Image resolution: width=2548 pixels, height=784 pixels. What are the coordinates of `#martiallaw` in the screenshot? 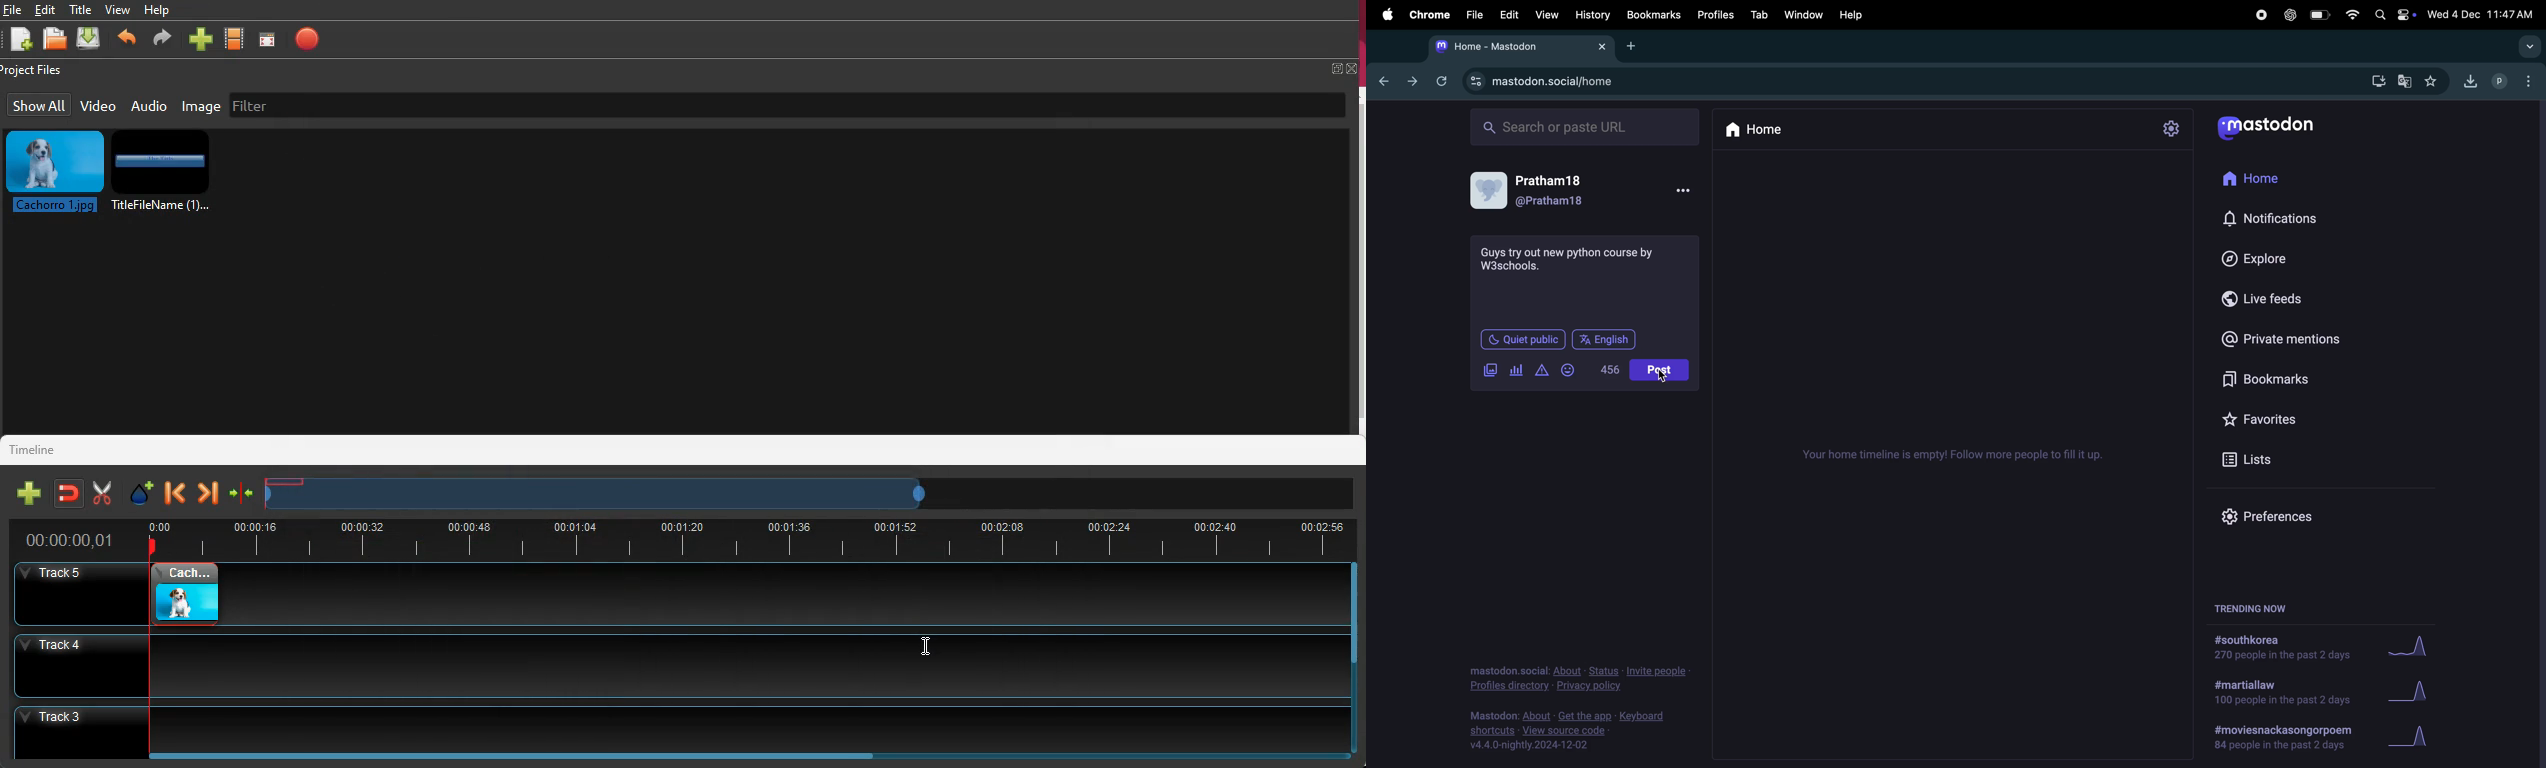 It's located at (2281, 694).